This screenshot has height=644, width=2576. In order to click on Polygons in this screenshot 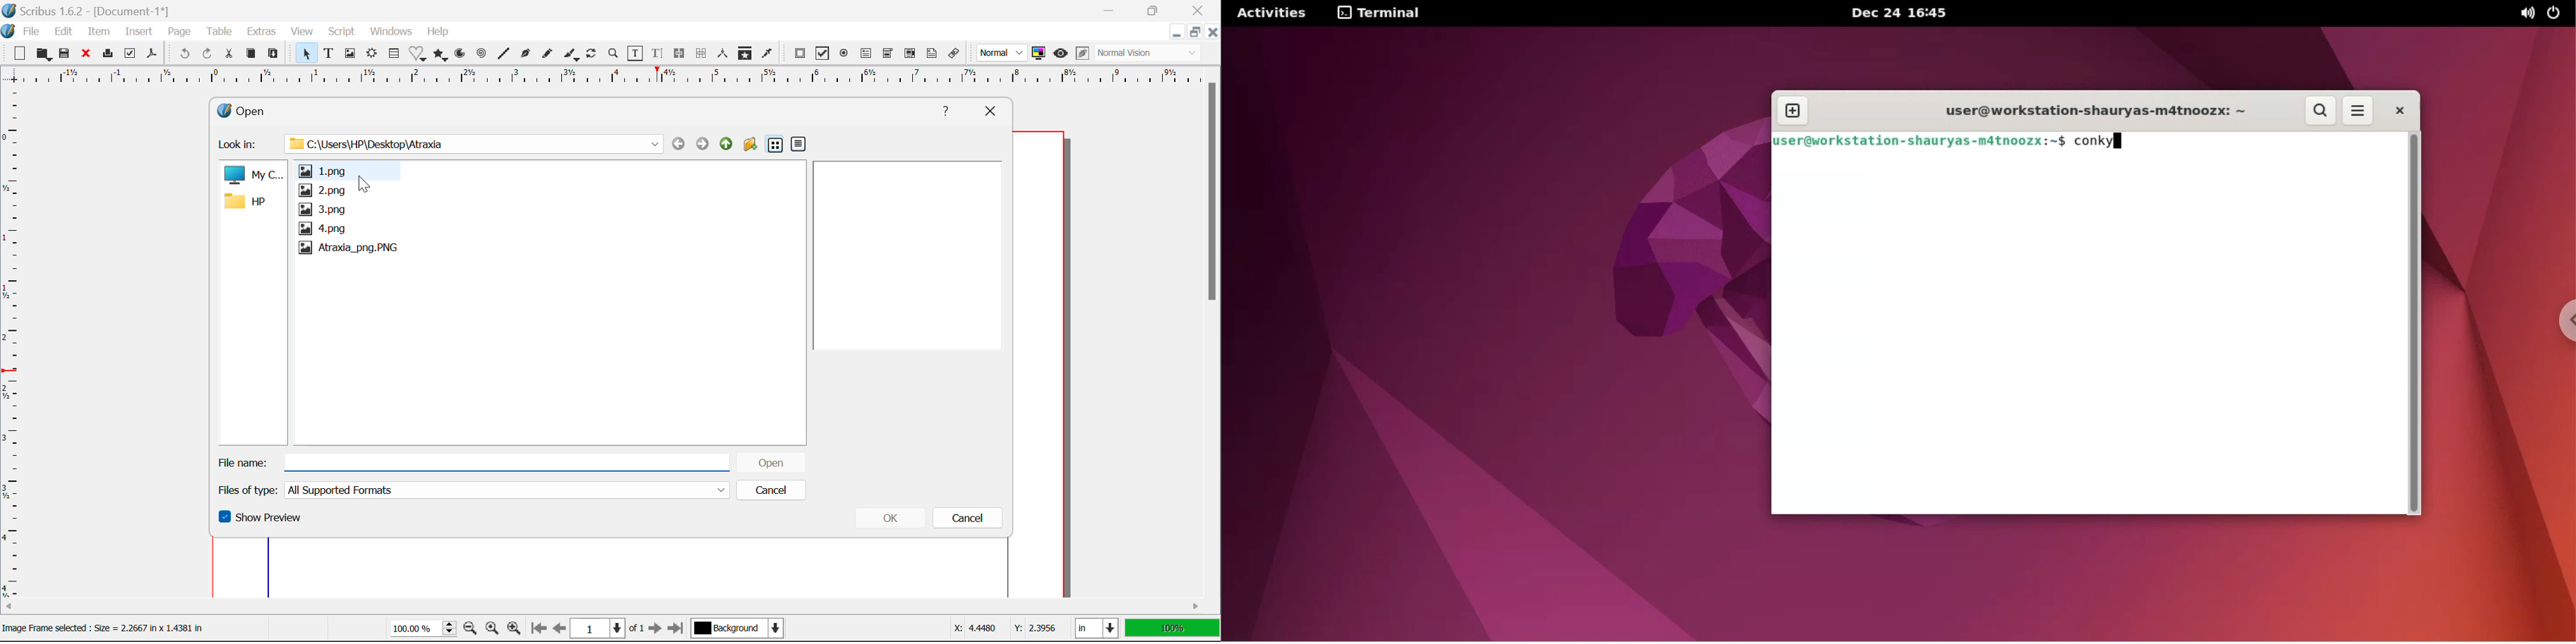, I will do `click(441, 55)`.